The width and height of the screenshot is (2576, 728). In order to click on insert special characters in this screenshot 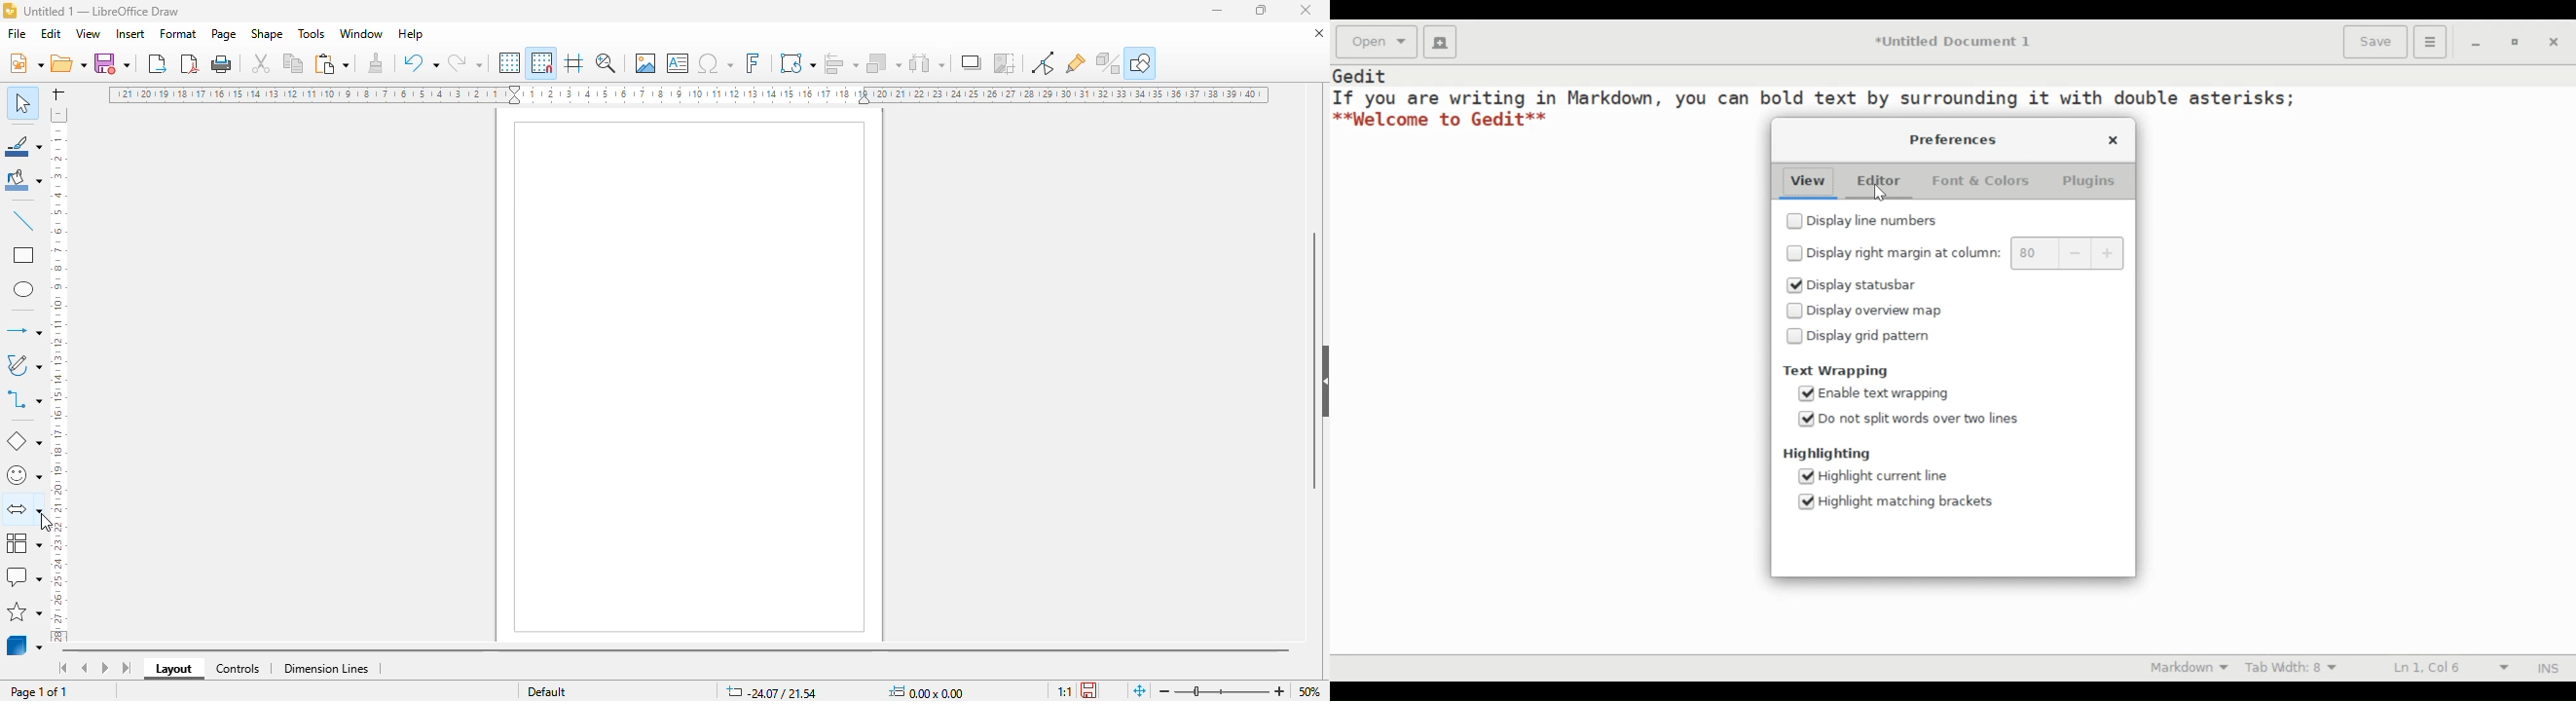, I will do `click(716, 63)`.